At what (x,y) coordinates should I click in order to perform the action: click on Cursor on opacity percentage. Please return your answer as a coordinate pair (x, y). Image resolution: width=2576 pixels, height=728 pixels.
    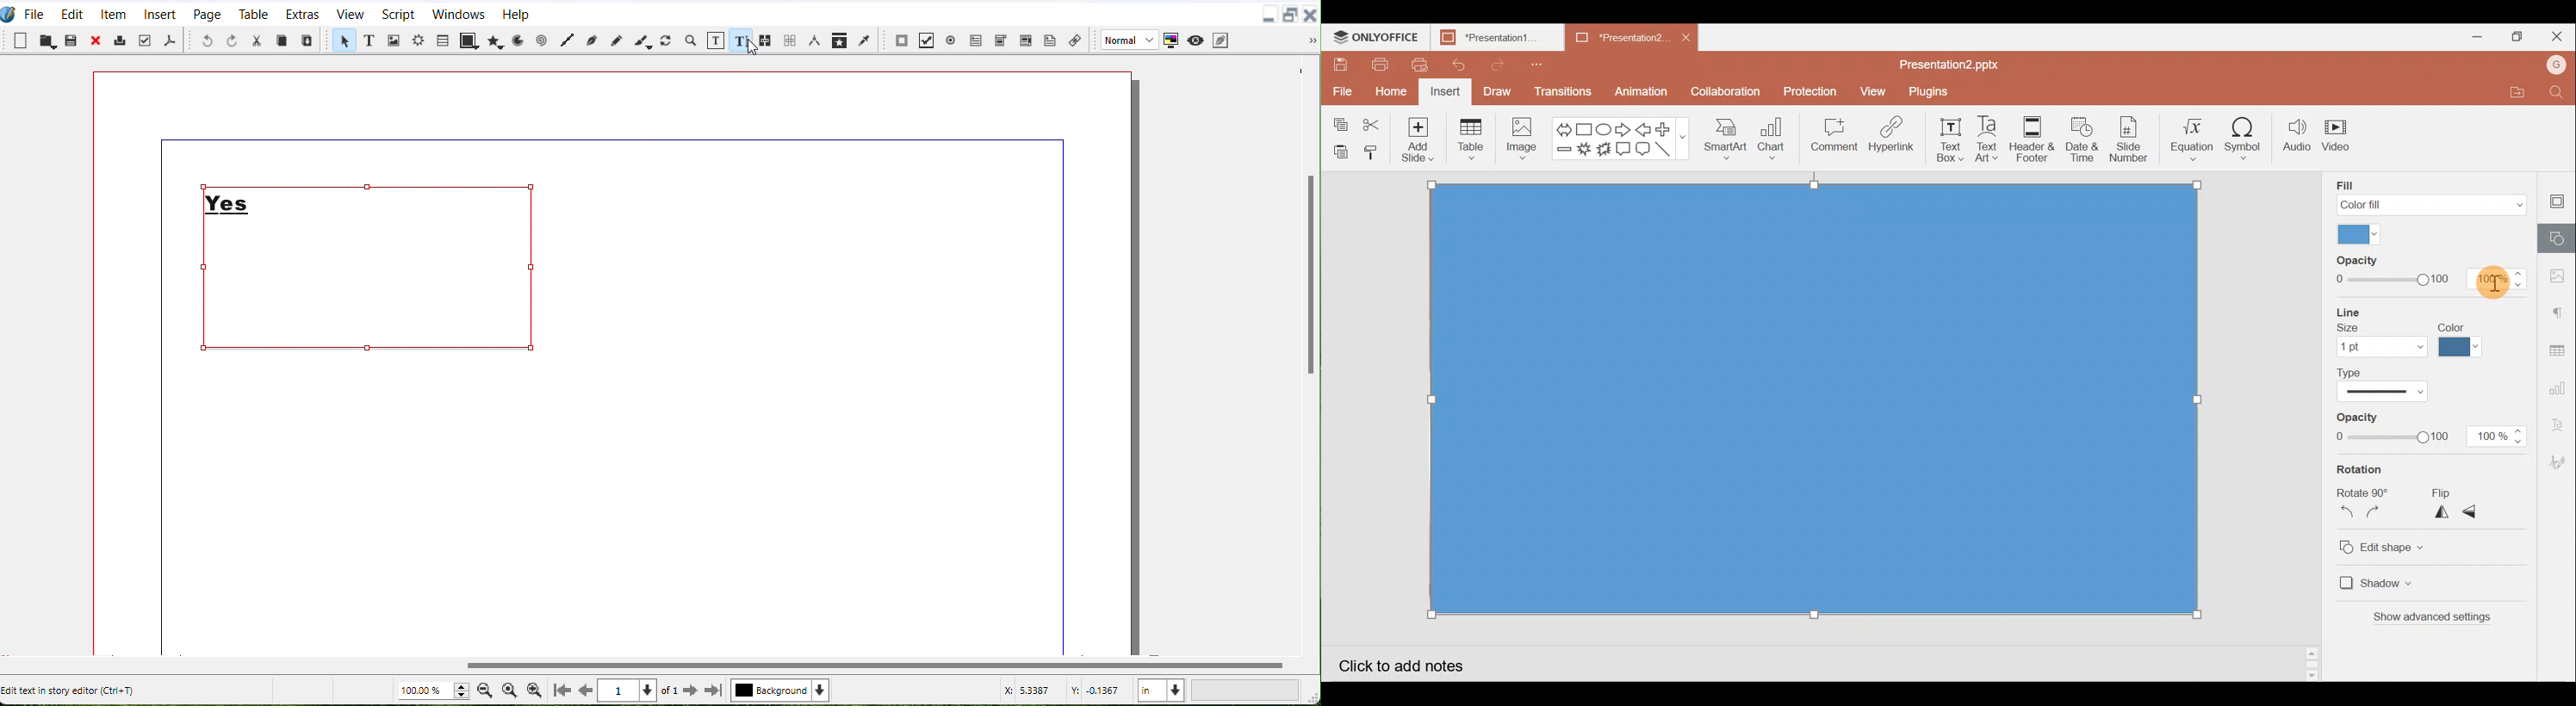
    Looking at the image, I should click on (2505, 288).